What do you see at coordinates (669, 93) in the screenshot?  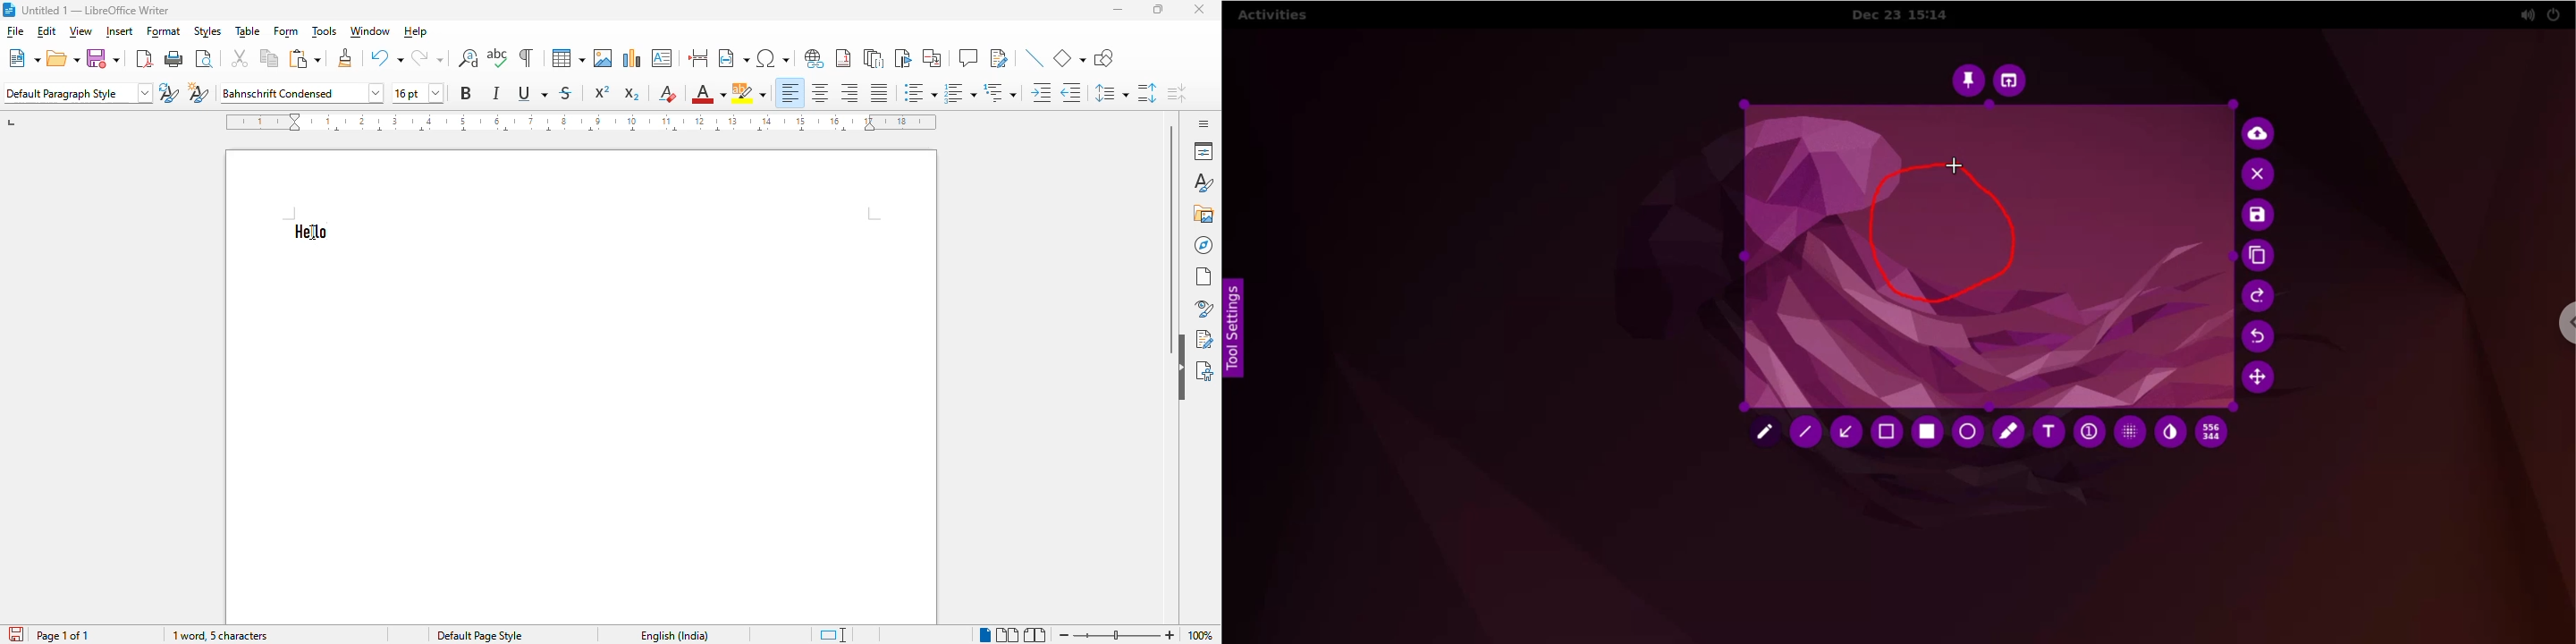 I see `clear direct formatting` at bounding box center [669, 93].